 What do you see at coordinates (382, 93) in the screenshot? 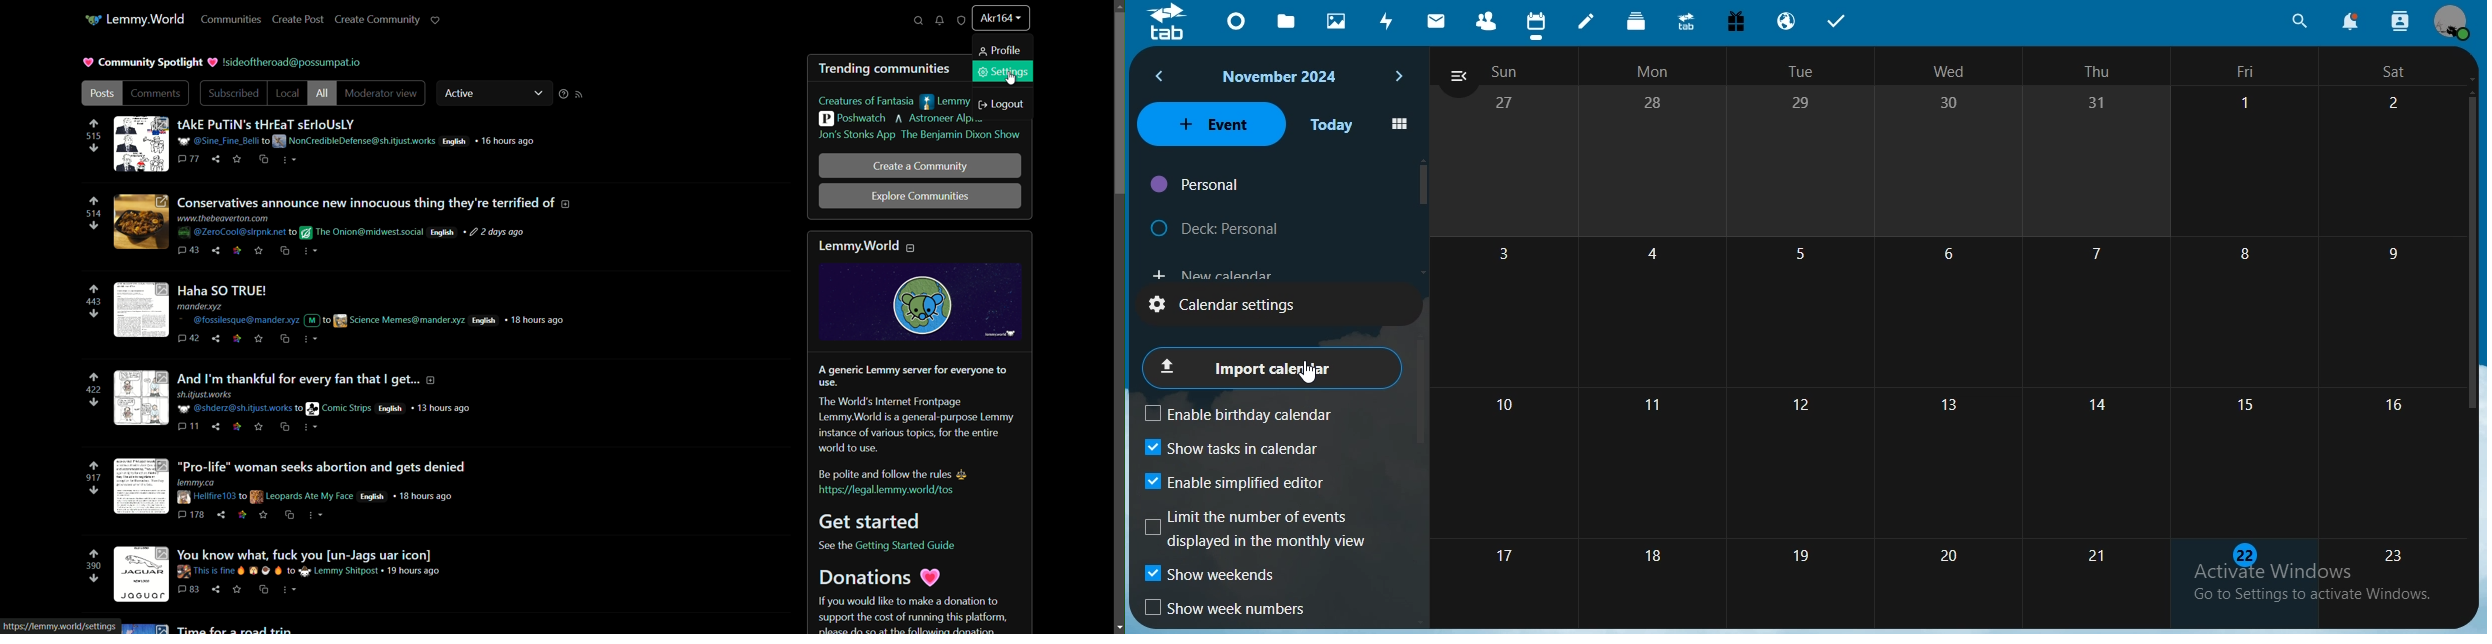
I see `moderator view` at bounding box center [382, 93].